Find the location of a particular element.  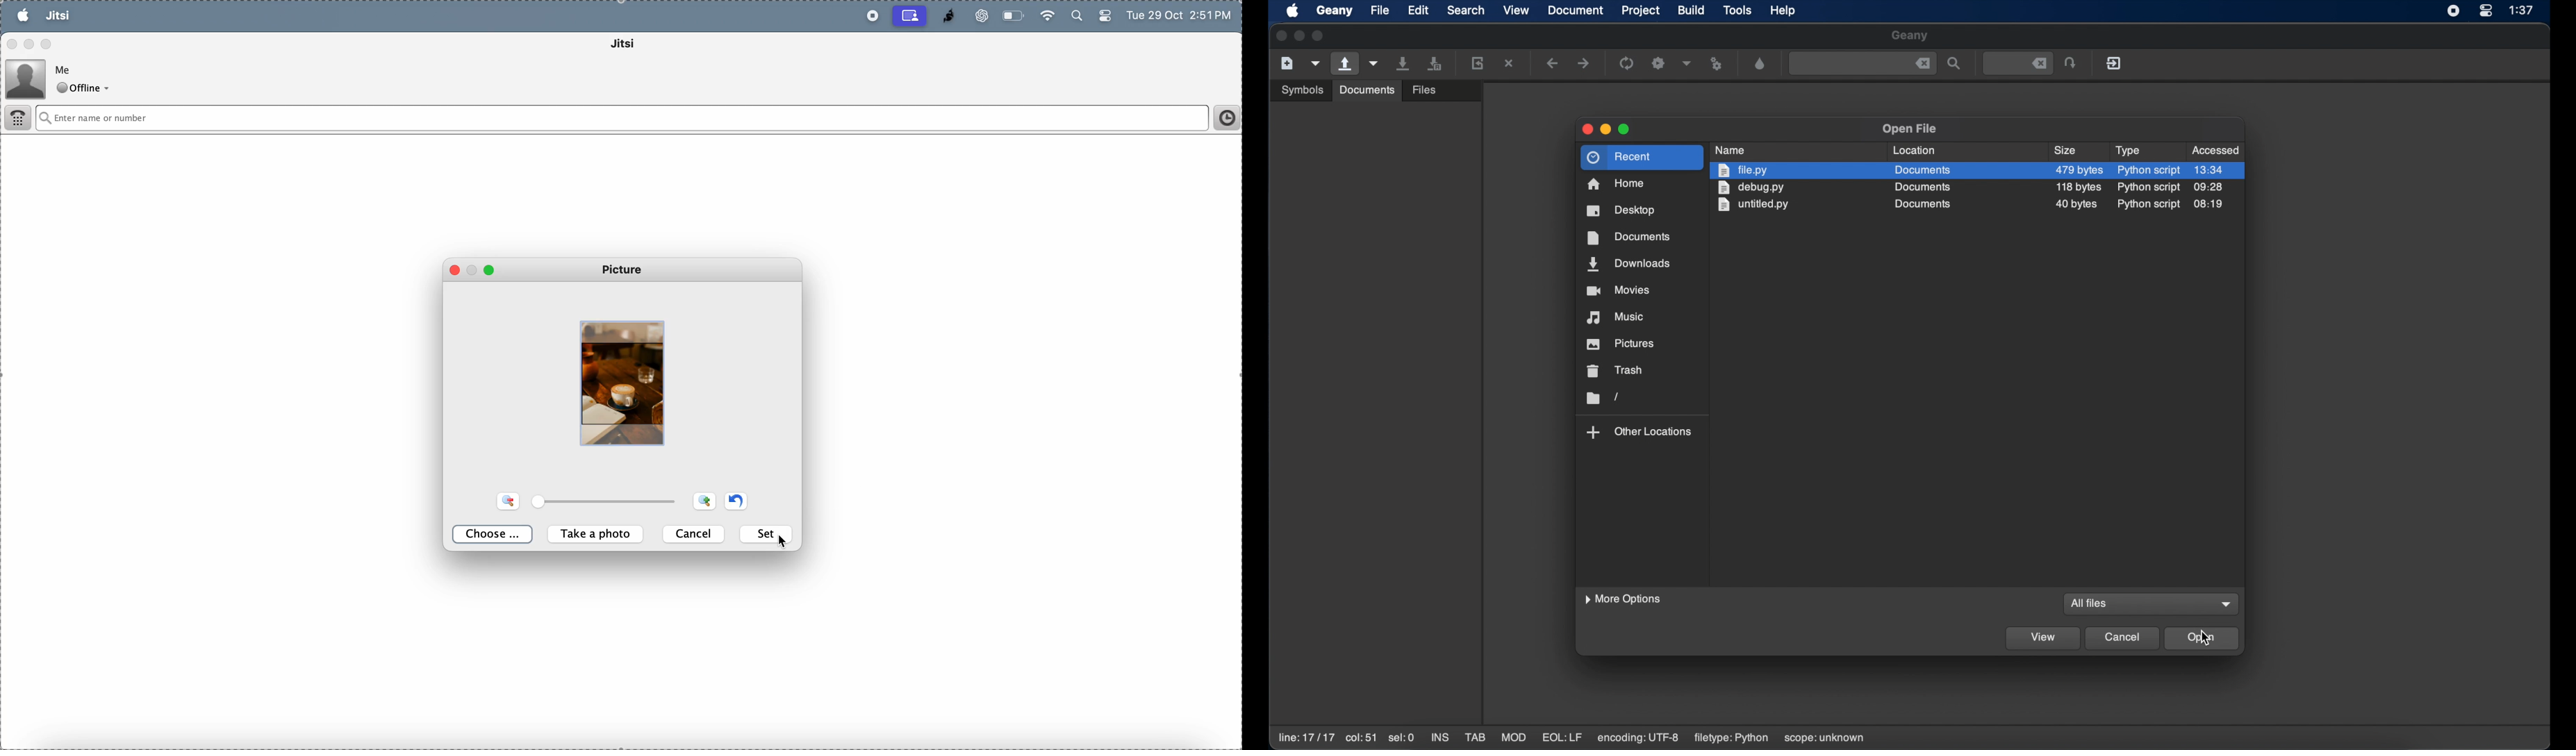

take a photo is located at coordinates (598, 535).